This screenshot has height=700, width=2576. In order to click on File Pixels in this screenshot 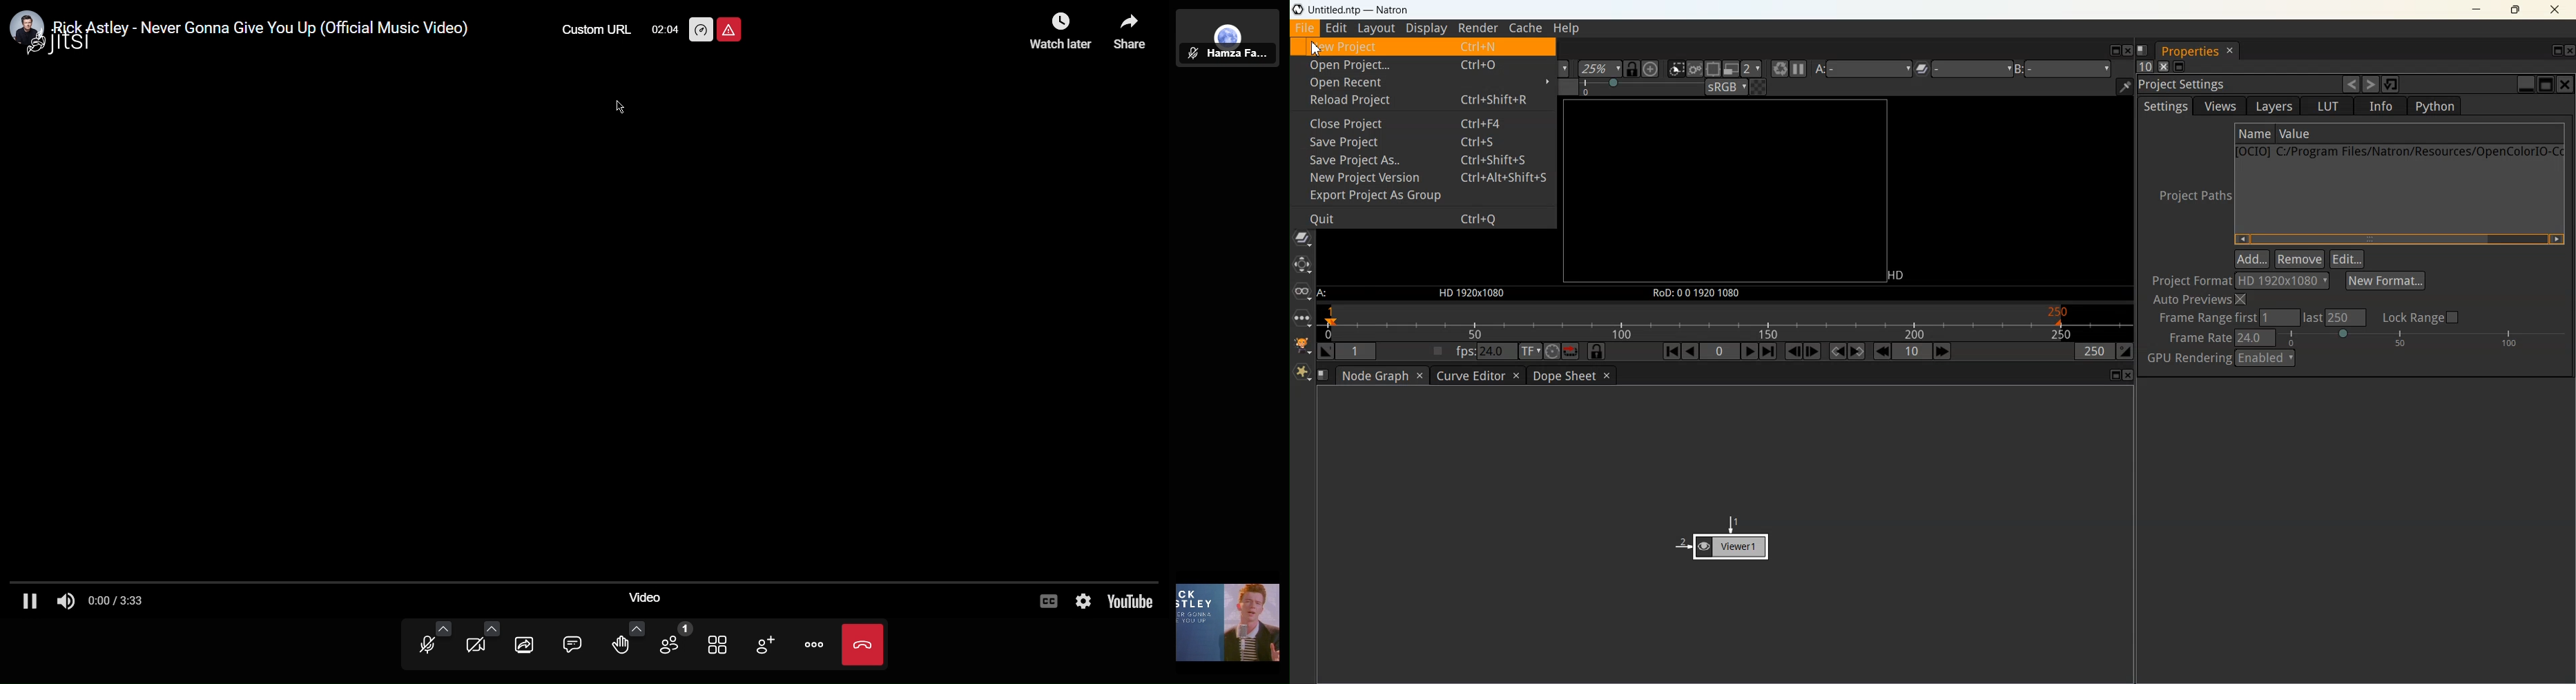, I will do `click(2244, 280)`.